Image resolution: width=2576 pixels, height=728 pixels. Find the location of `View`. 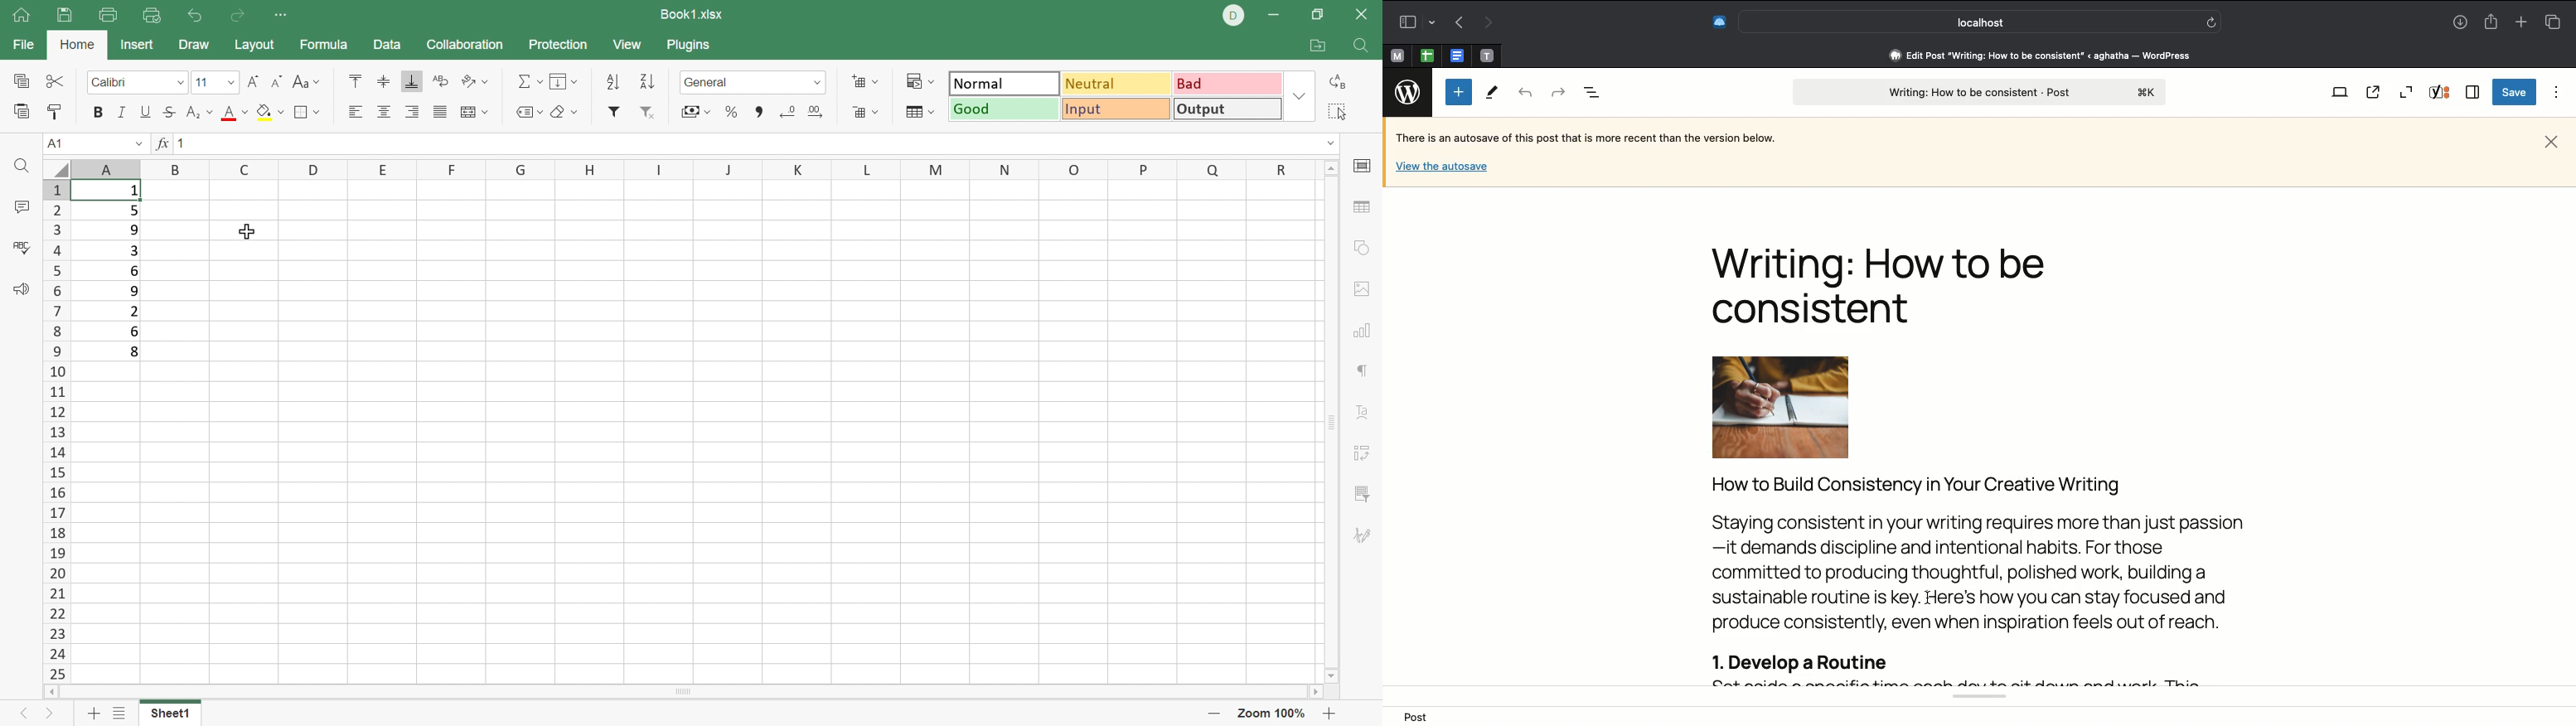

View is located at coordinates (2339, 94).